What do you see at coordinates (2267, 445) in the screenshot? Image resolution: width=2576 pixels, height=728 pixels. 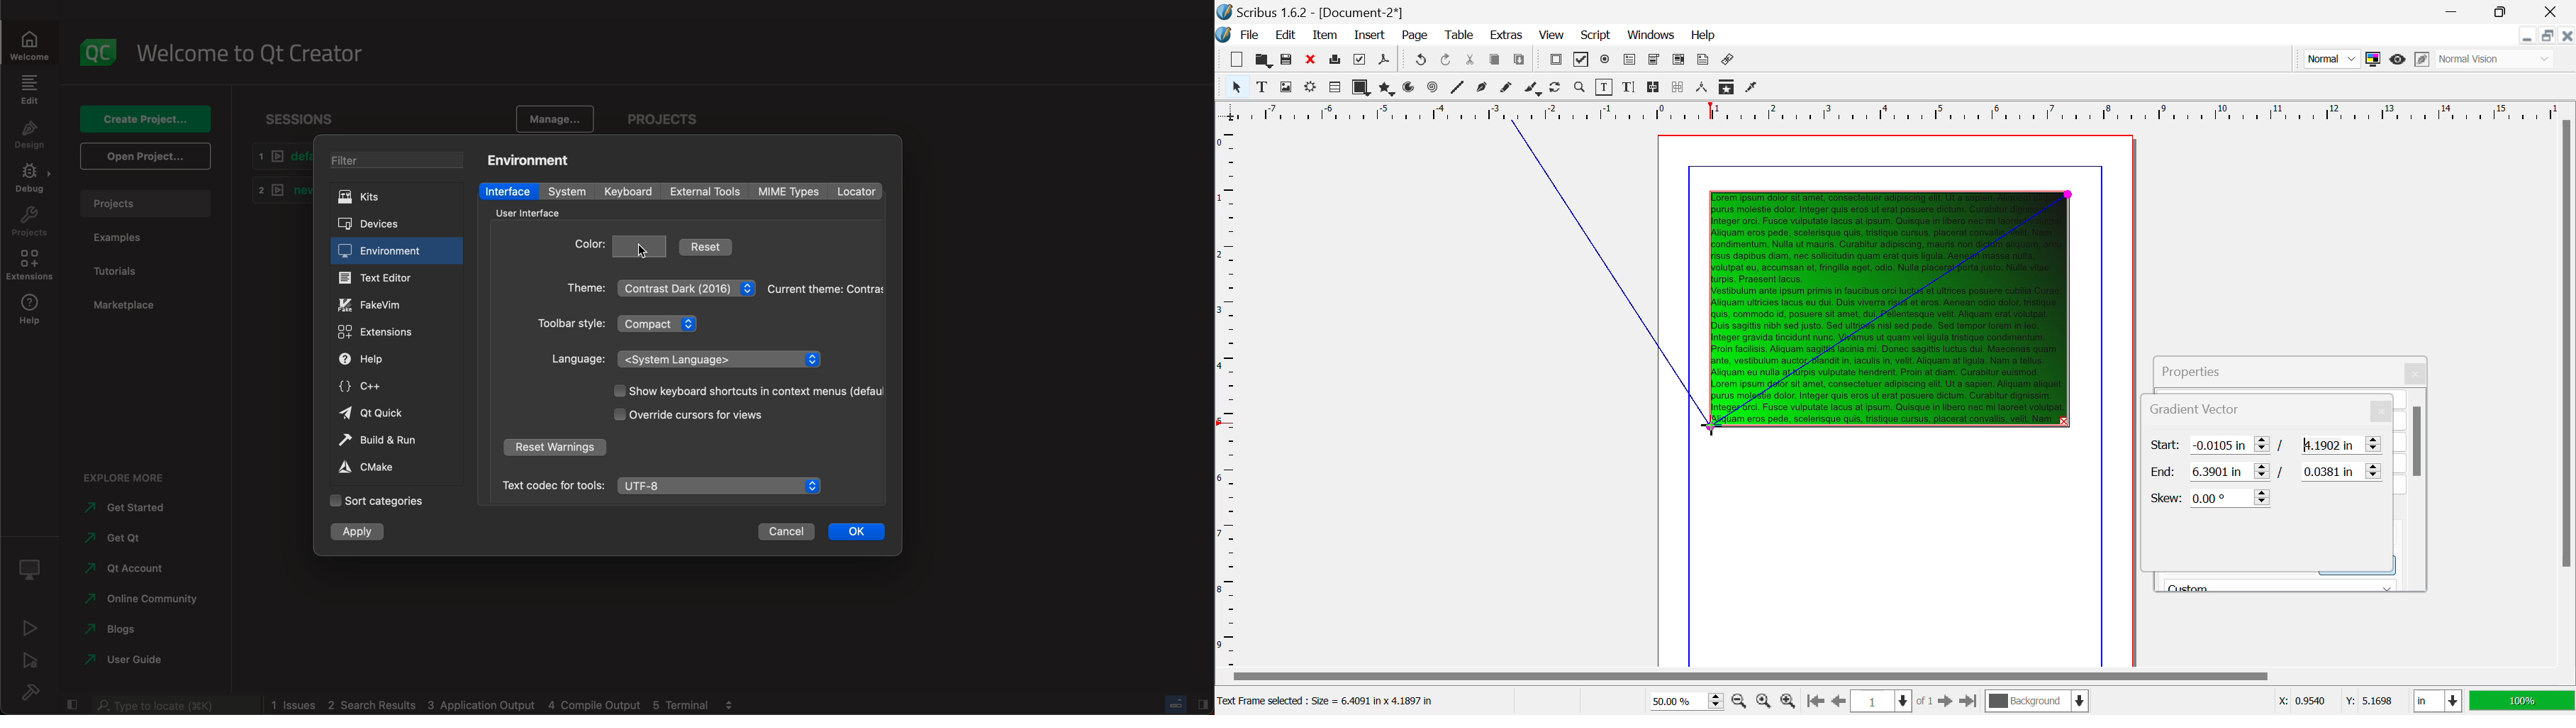 I see `Gradient Vector Start` at bounding box center [2267, 445].